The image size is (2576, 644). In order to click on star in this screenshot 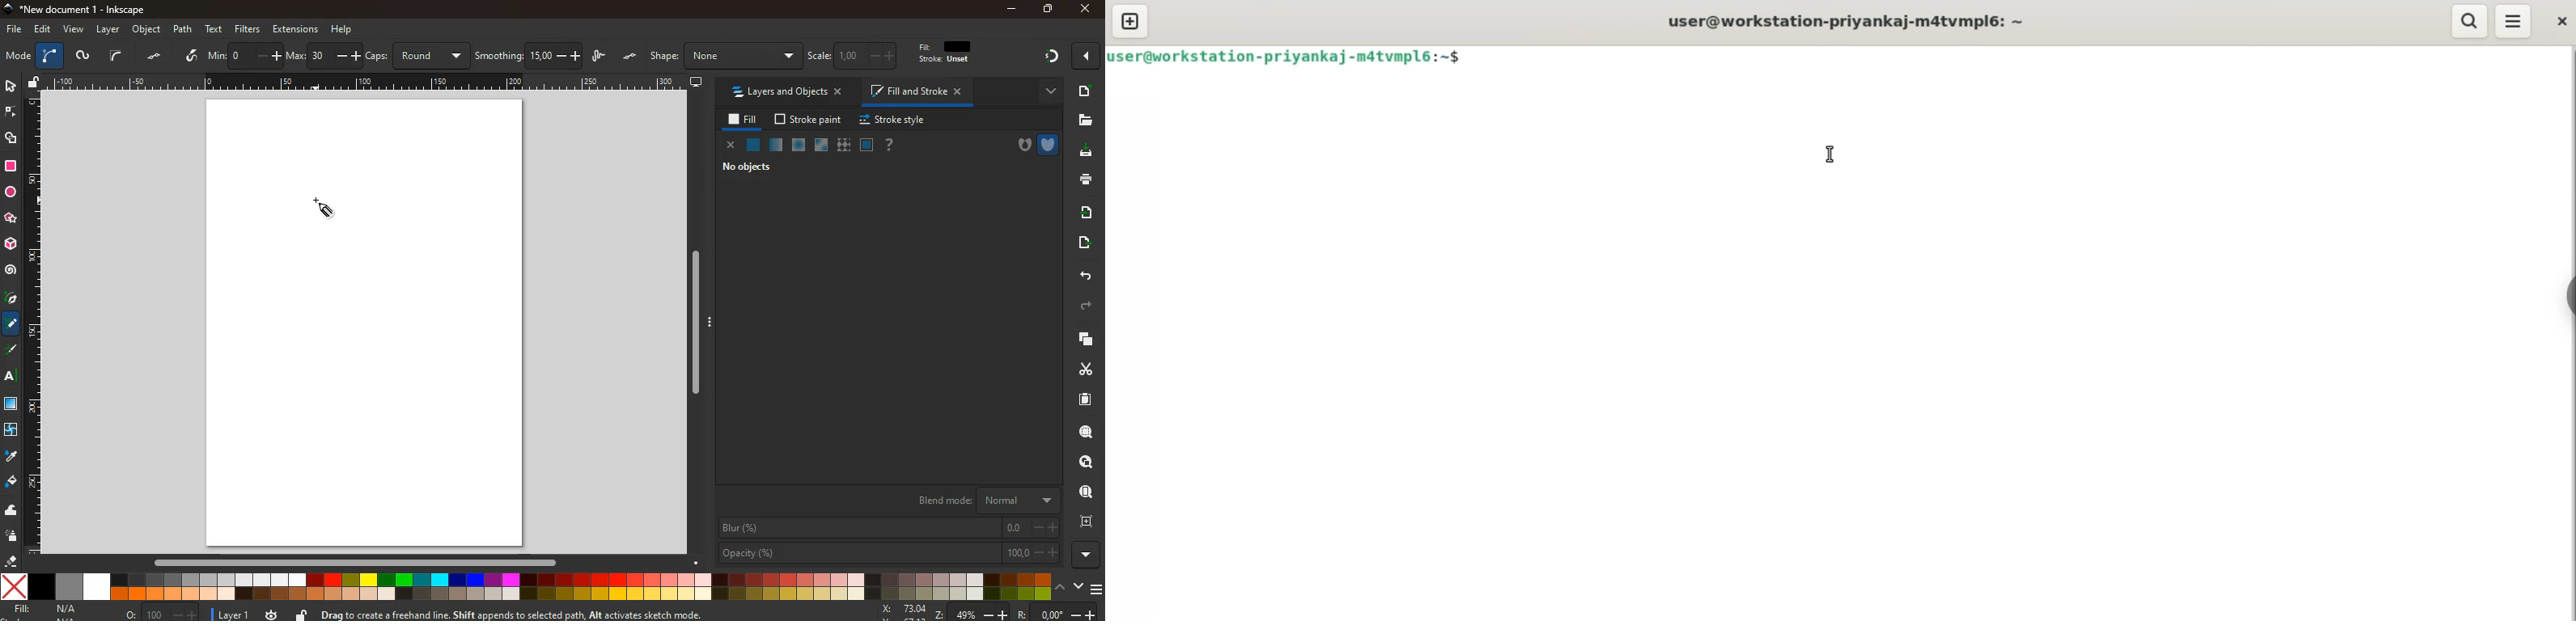, I will do `click(11, 219)`.